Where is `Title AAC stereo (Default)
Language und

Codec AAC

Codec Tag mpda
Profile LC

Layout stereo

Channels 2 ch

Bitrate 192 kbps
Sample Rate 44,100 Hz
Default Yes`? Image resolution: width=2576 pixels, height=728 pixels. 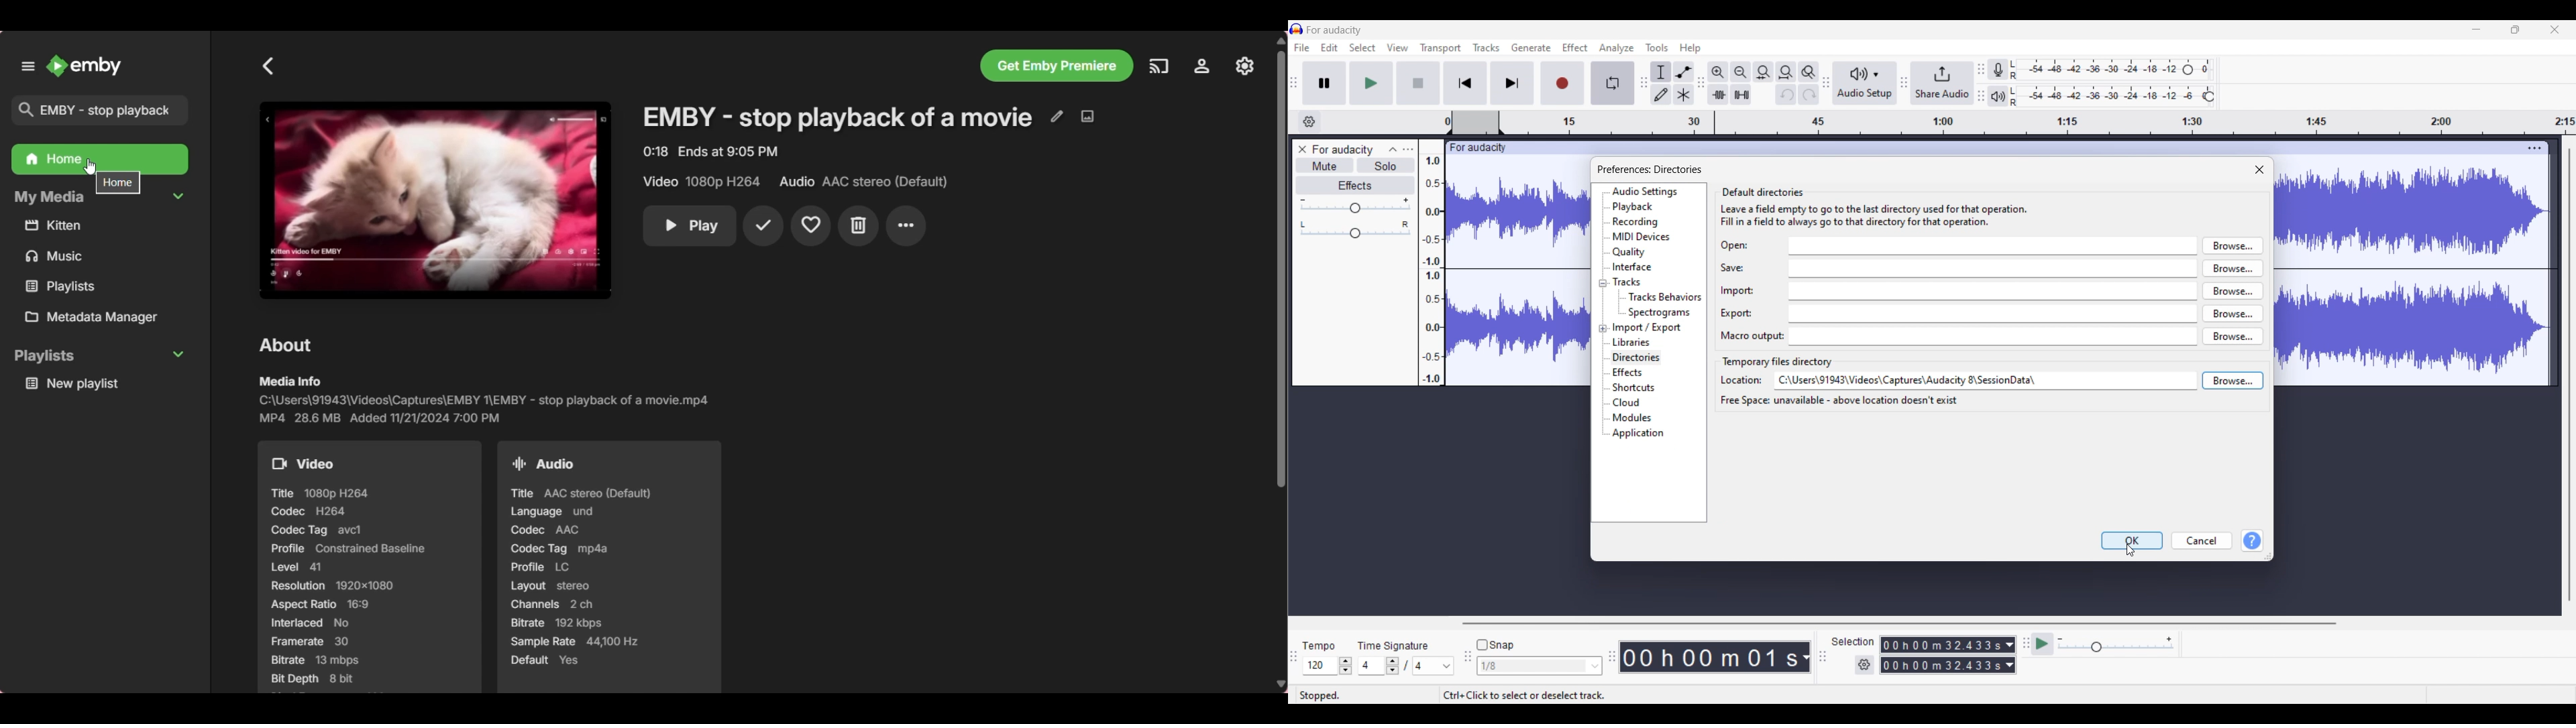
Title AAC stereo (Default)
Language und

Codec AAC

Codec Tag mpda
Profile LC

Layout stereo

Channels 2 ch

Bitrate 192 kbps
Sample Rate 44,100 Hz
Default Yes is located at coordinates (596, 587).